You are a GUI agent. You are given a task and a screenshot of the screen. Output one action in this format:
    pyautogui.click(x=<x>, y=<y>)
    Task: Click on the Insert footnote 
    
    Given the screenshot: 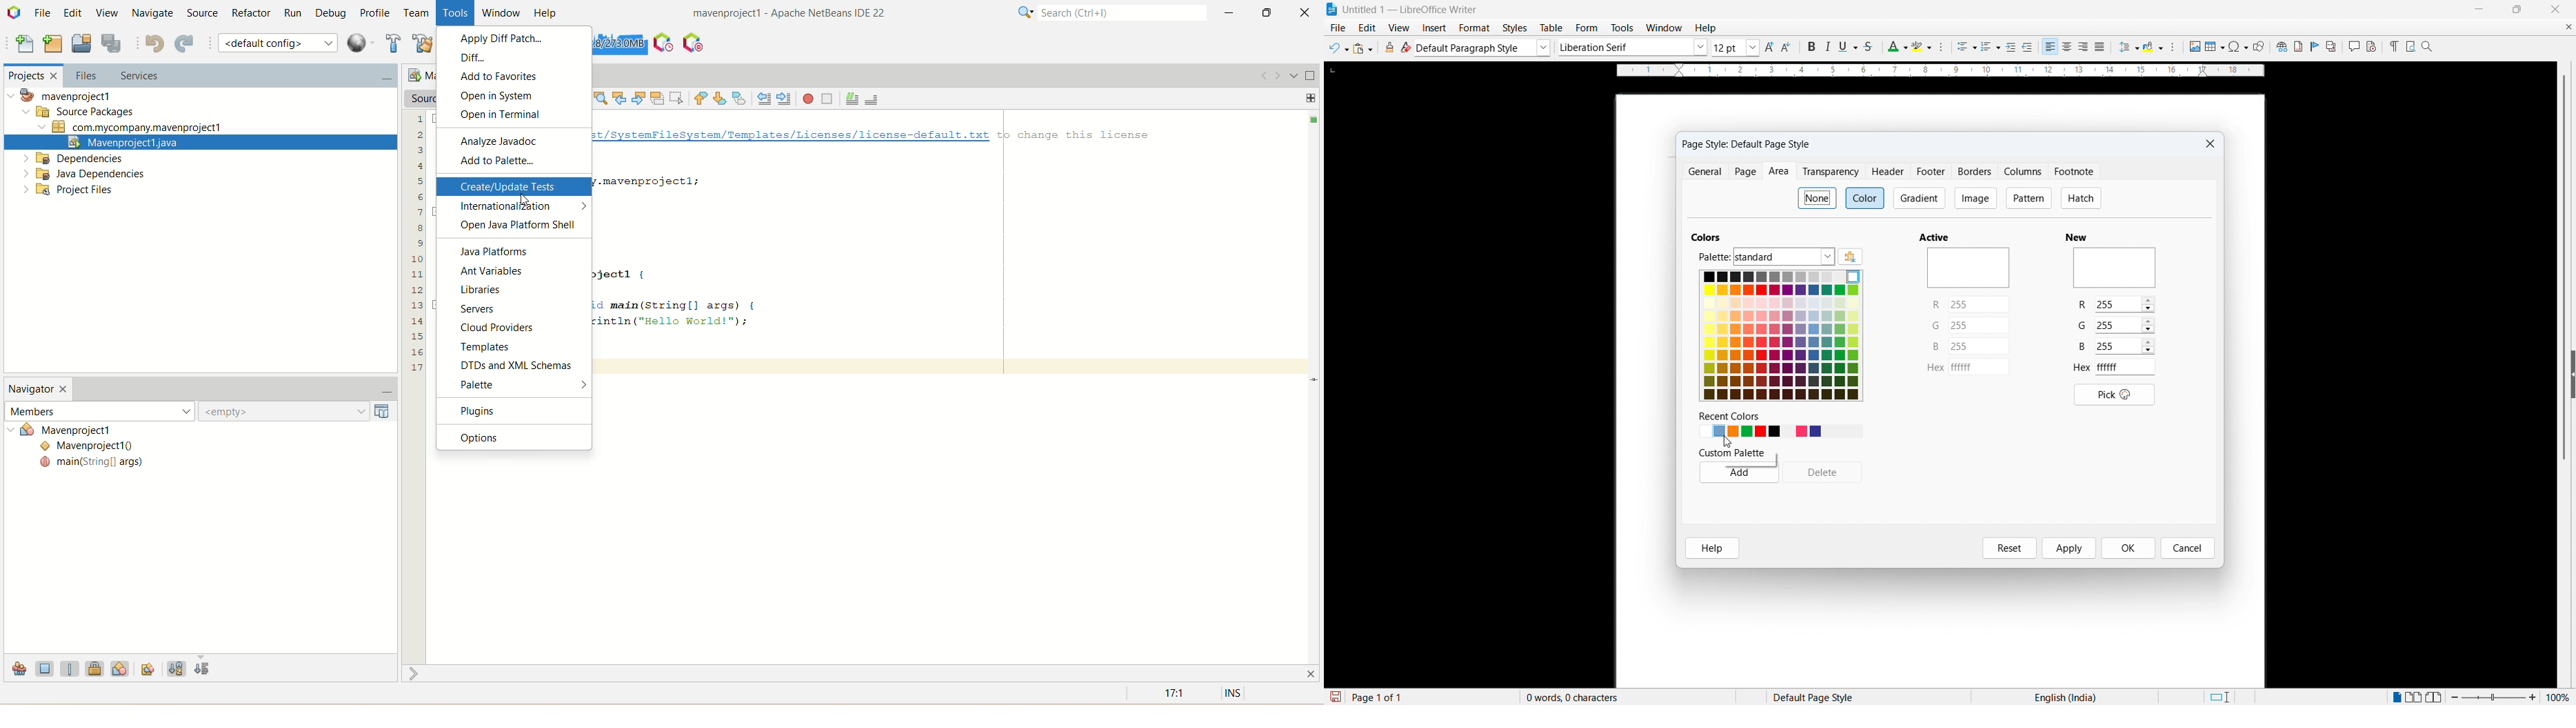 What is the action you would take?
    pyautogui.click(x=2298, y=46)
    